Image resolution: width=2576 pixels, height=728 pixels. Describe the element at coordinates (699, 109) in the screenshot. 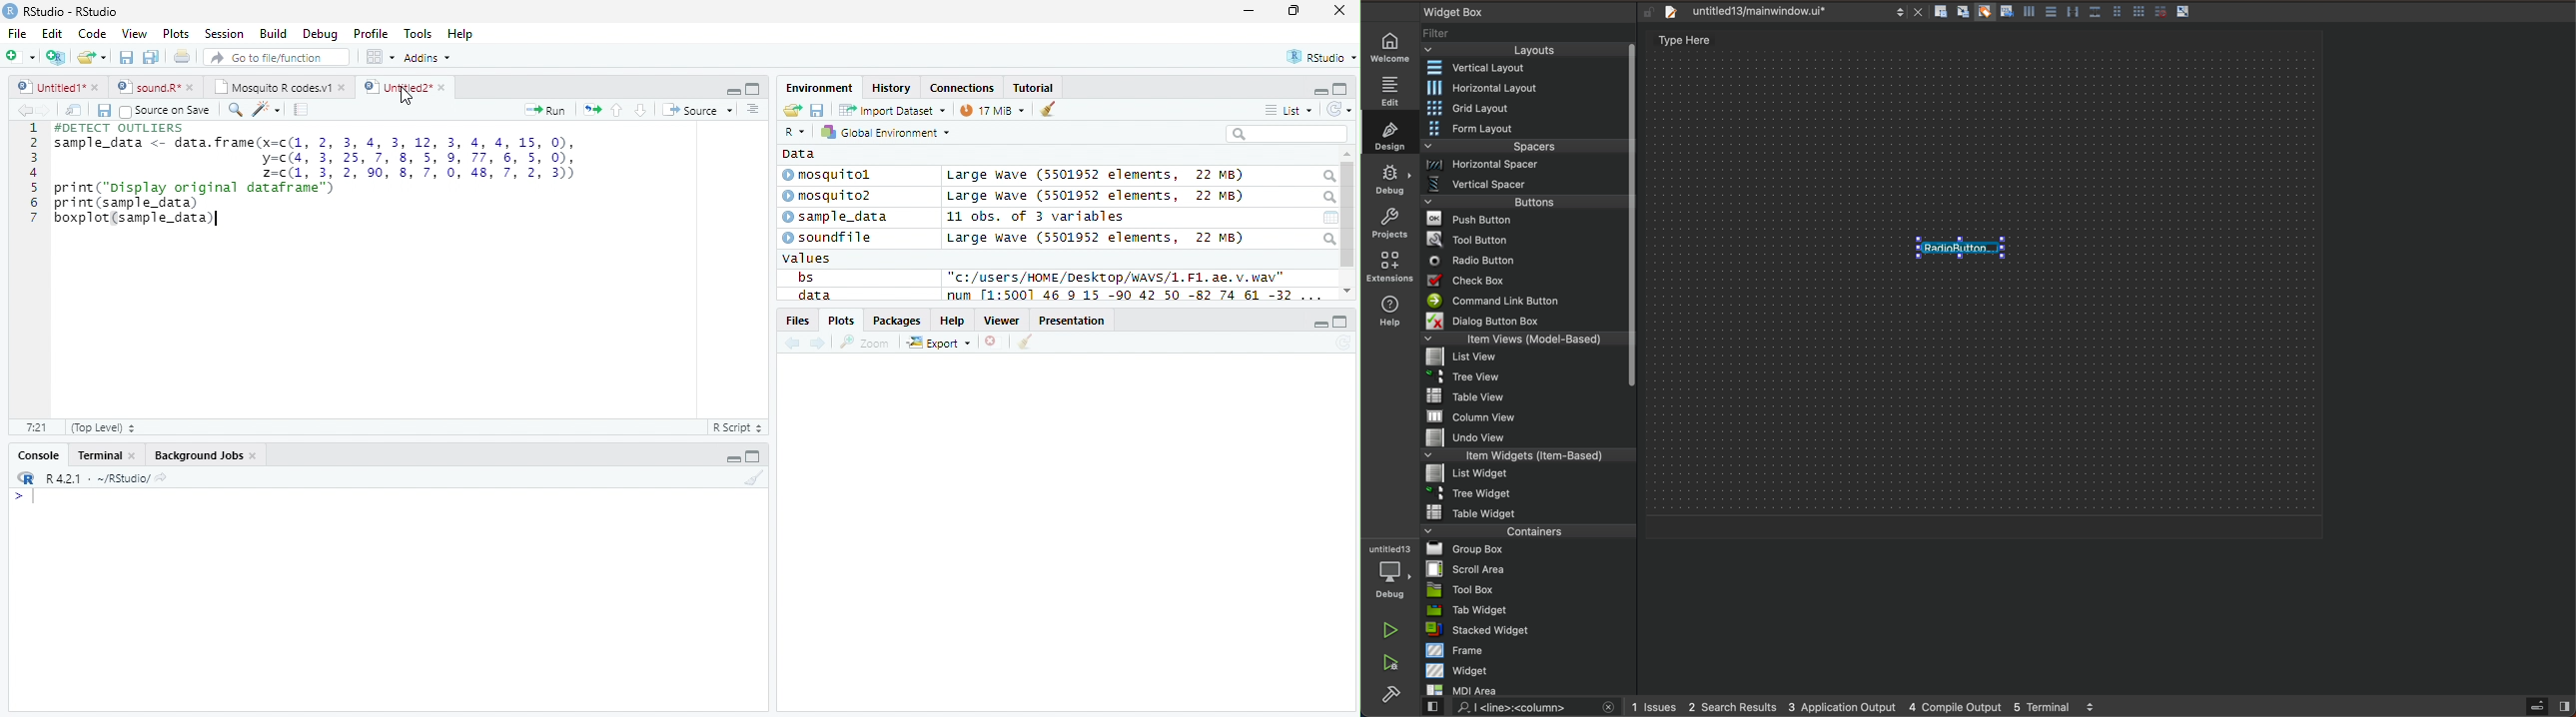

I see `Source` at that location.